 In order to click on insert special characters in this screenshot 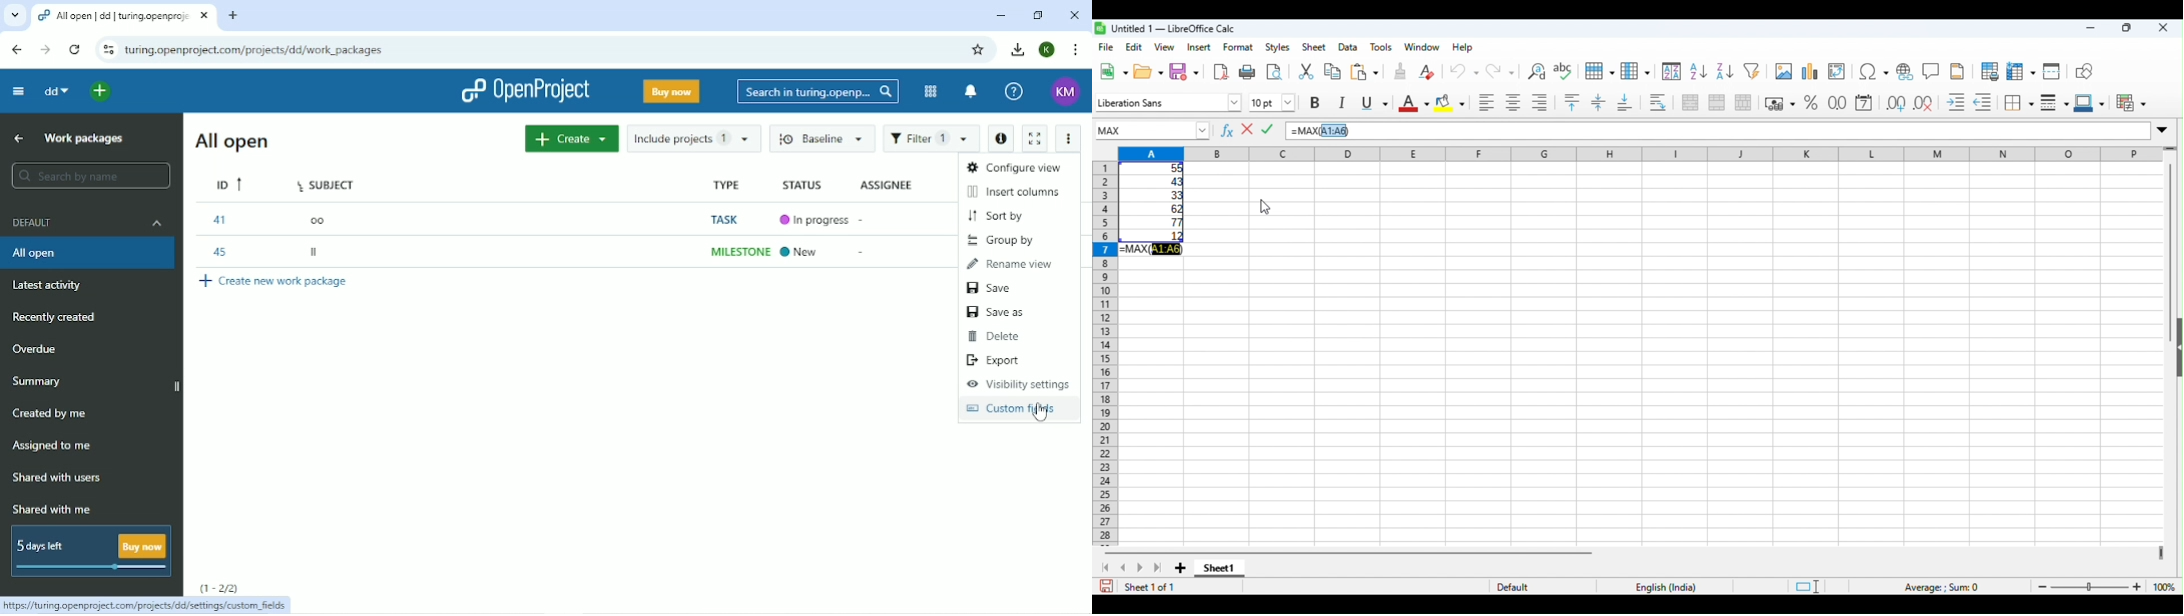, I will do `click(1873, 70)`.